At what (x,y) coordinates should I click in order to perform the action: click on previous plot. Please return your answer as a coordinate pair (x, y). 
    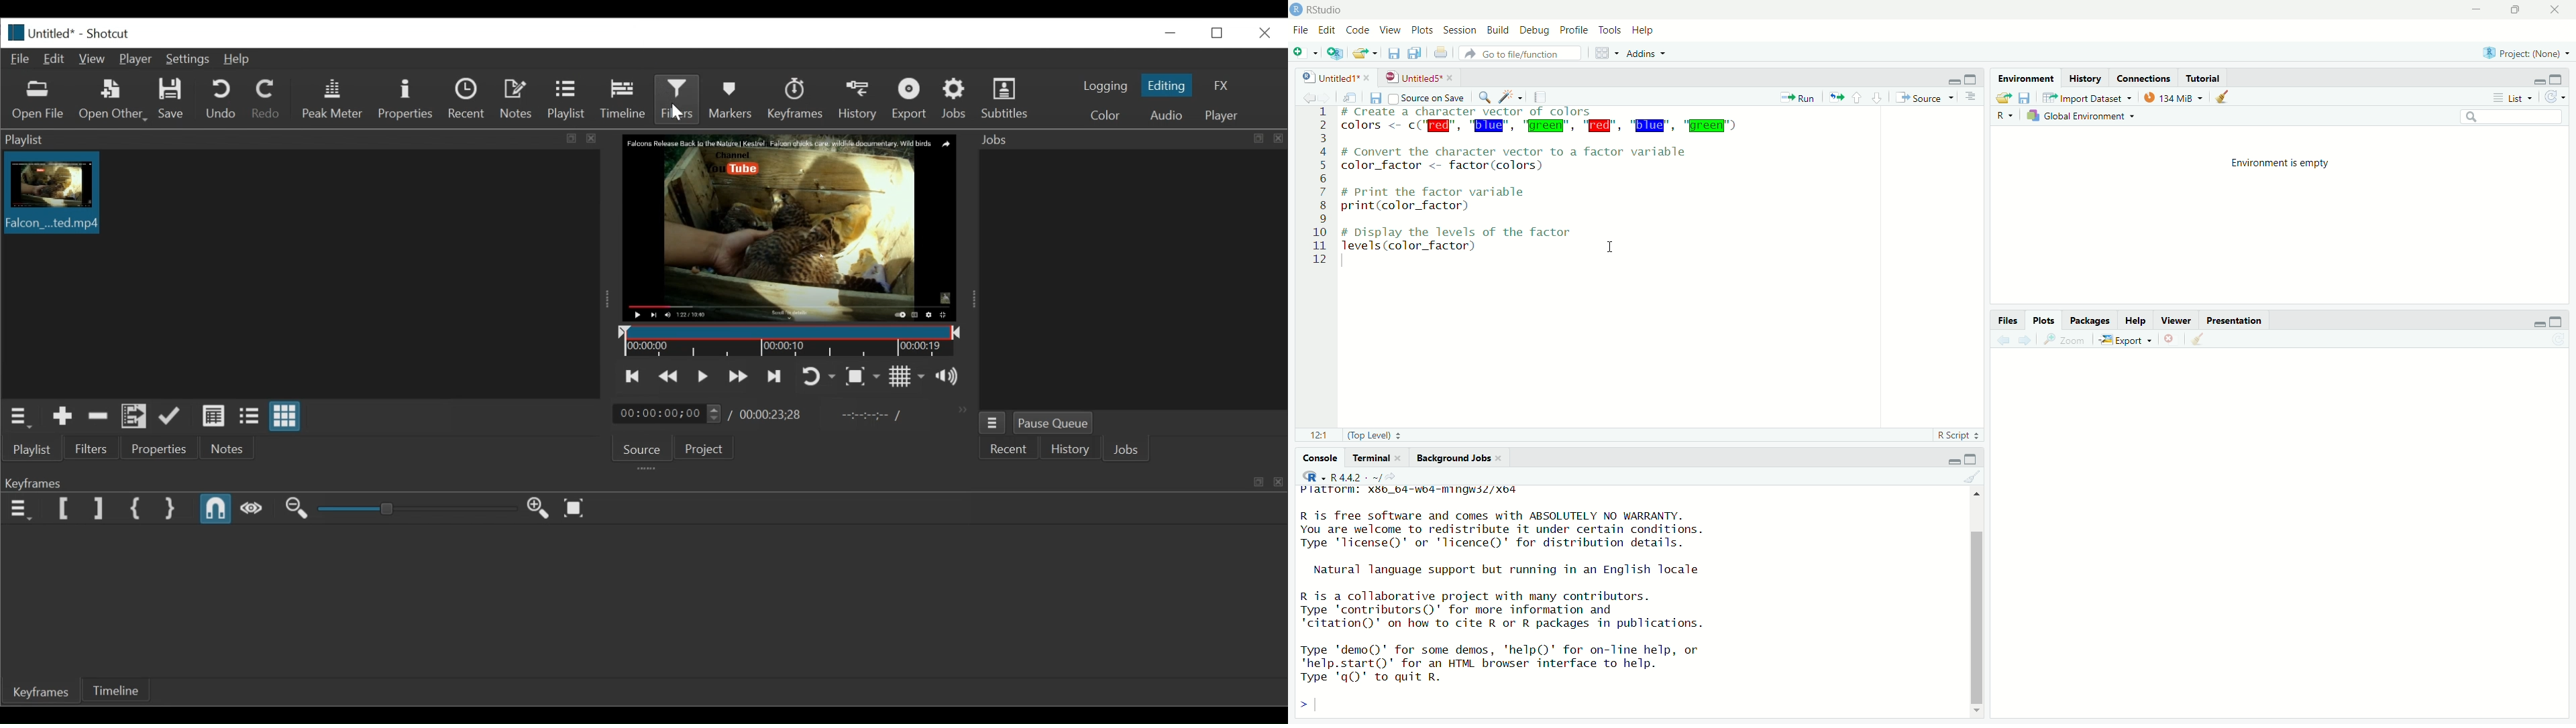
    Looking at the image, I should click on (2000, 340).